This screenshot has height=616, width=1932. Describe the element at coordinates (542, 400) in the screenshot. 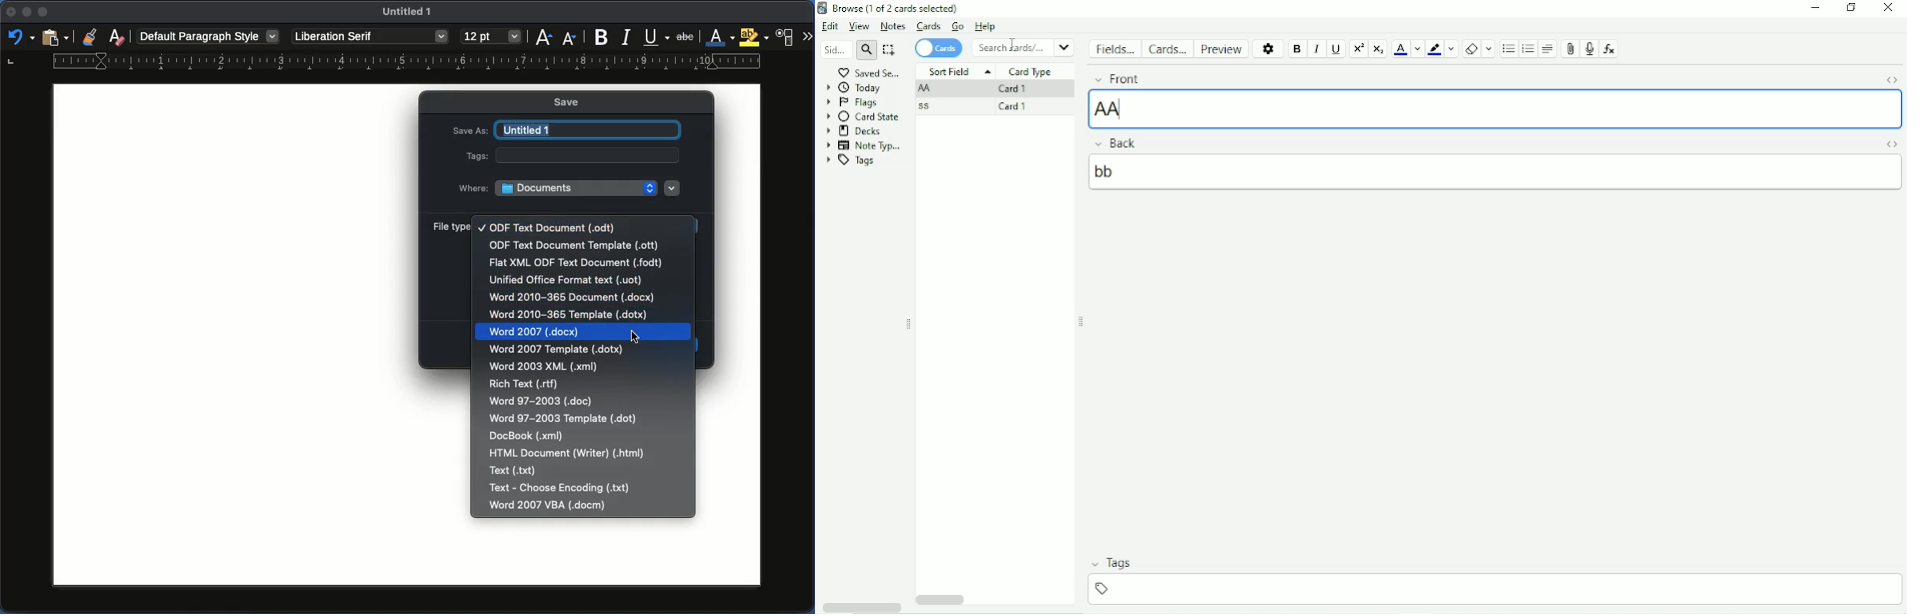

I see `doc` at that location.